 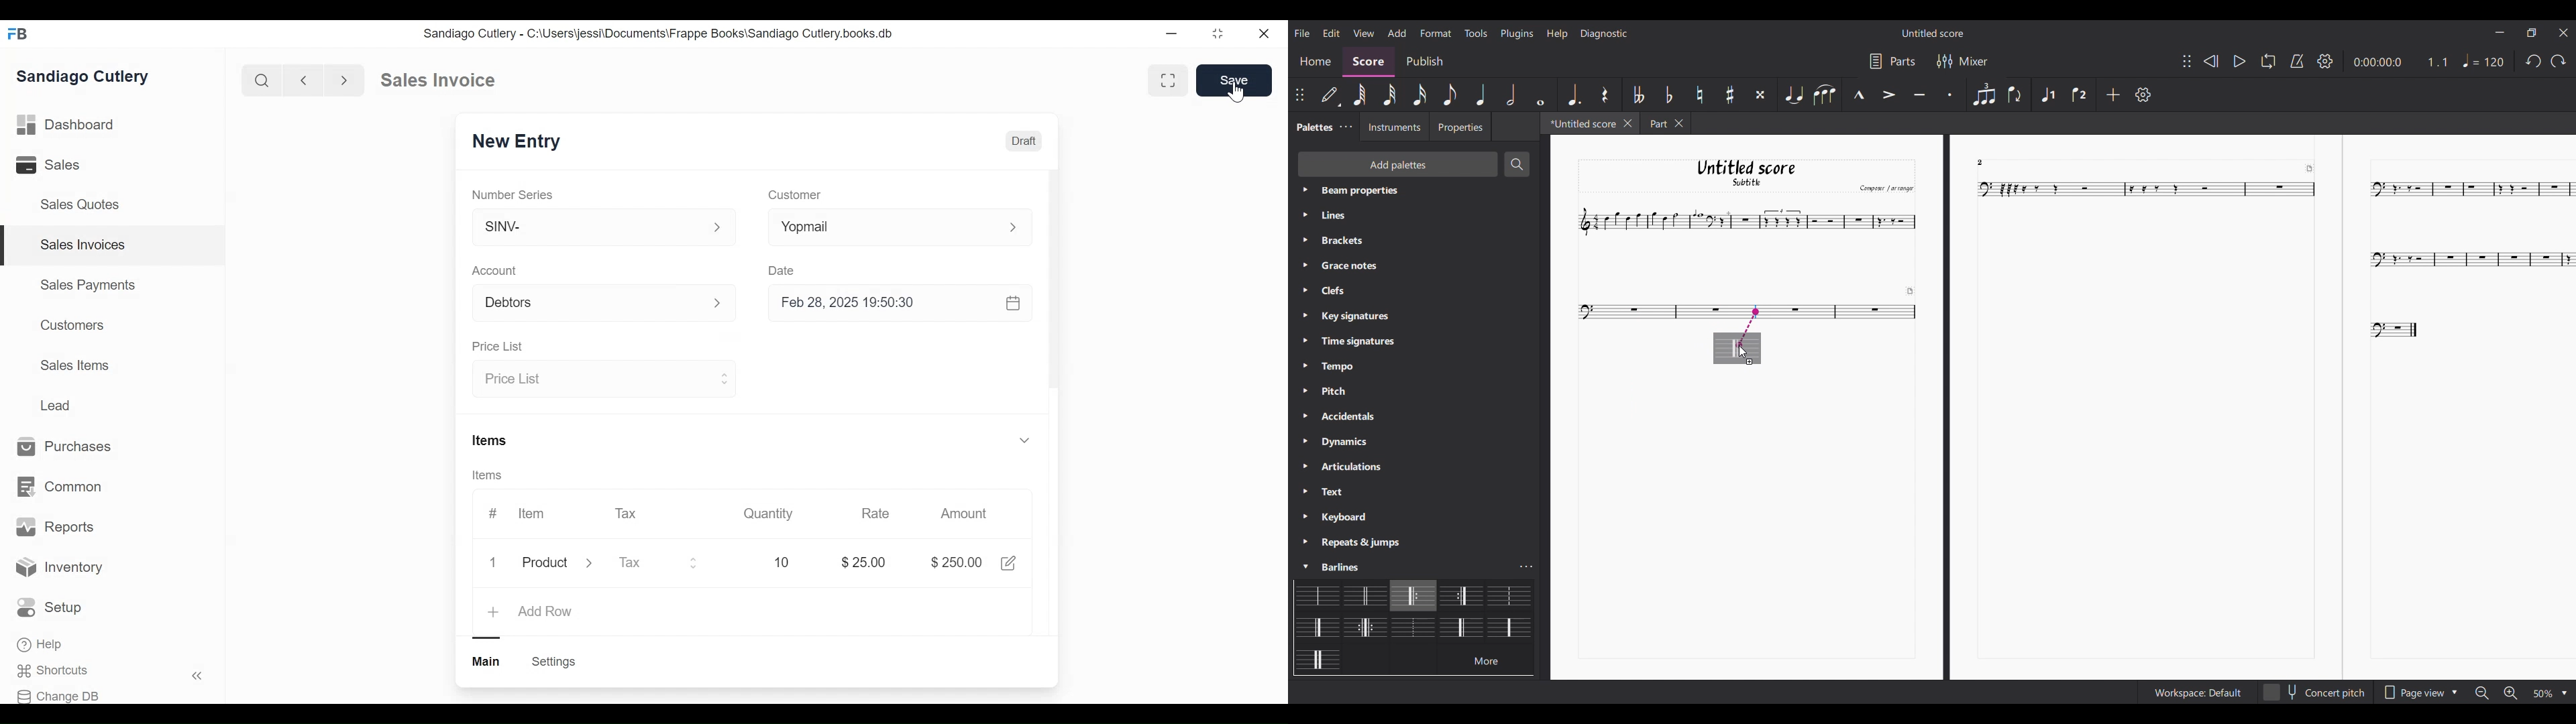 I want to click on Shortcuts, so click(x=58, y=671).